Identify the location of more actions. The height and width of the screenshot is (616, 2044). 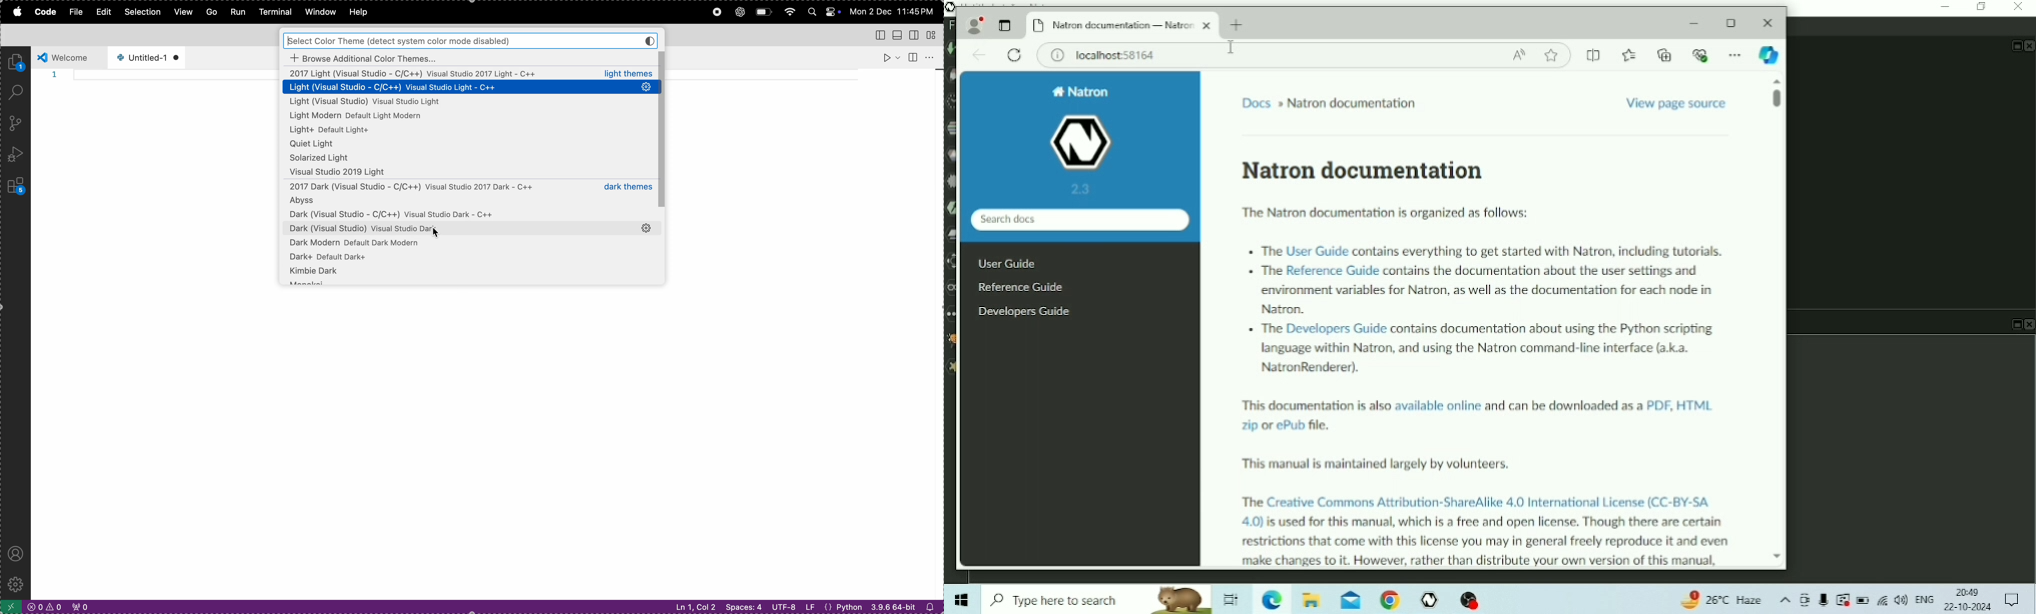
(934, 57).